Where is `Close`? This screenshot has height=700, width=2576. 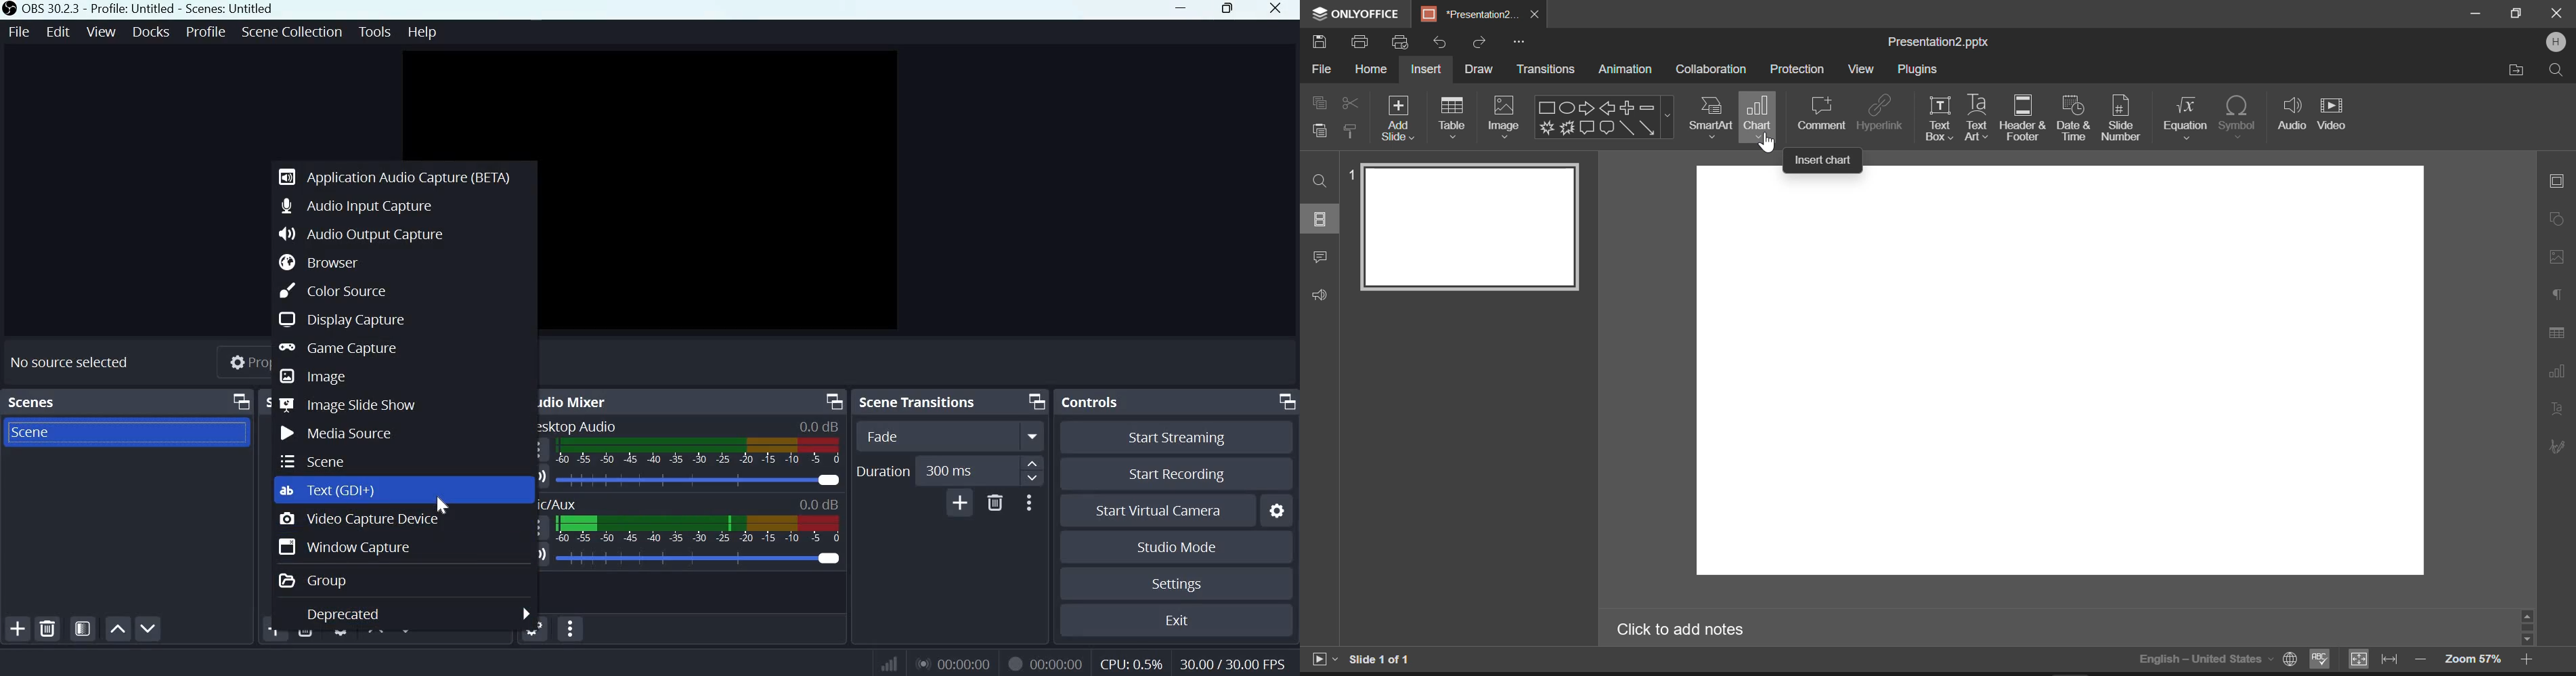 Close is located at coordinates (1280, 10).